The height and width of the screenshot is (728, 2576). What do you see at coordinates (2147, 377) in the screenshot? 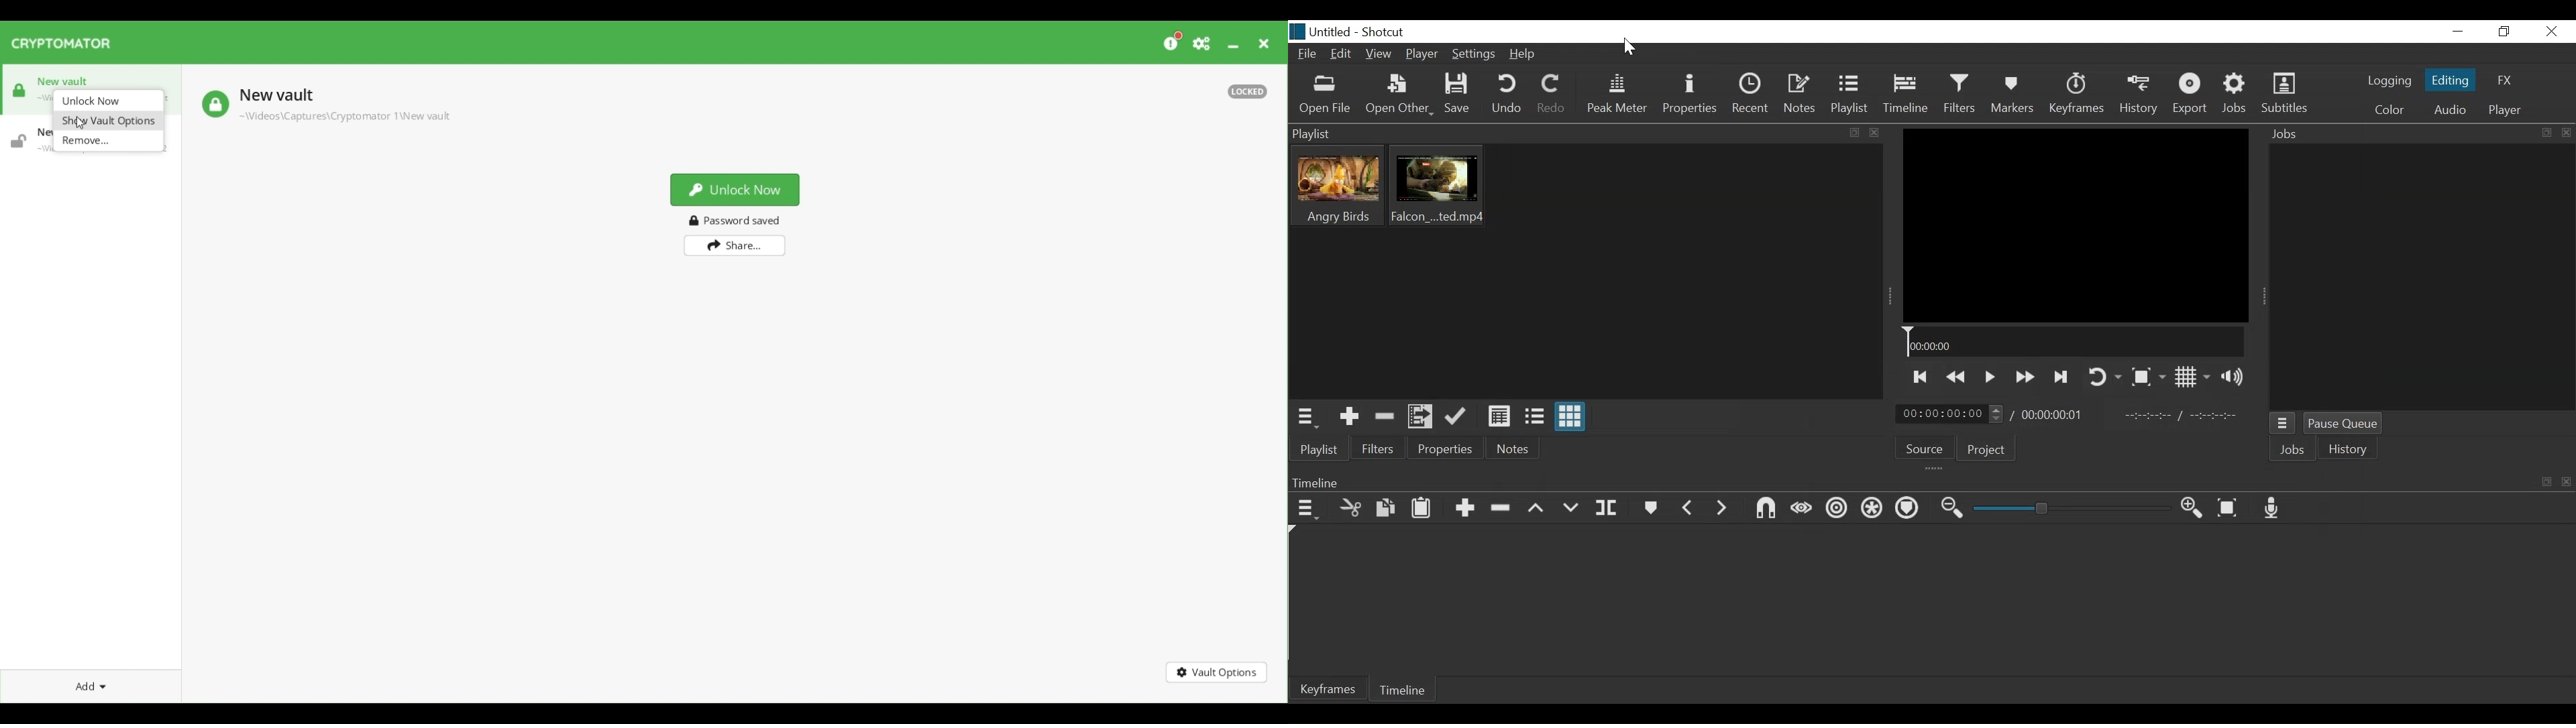
I see `Toggle Zoom` at bounding box center [2147, 377].